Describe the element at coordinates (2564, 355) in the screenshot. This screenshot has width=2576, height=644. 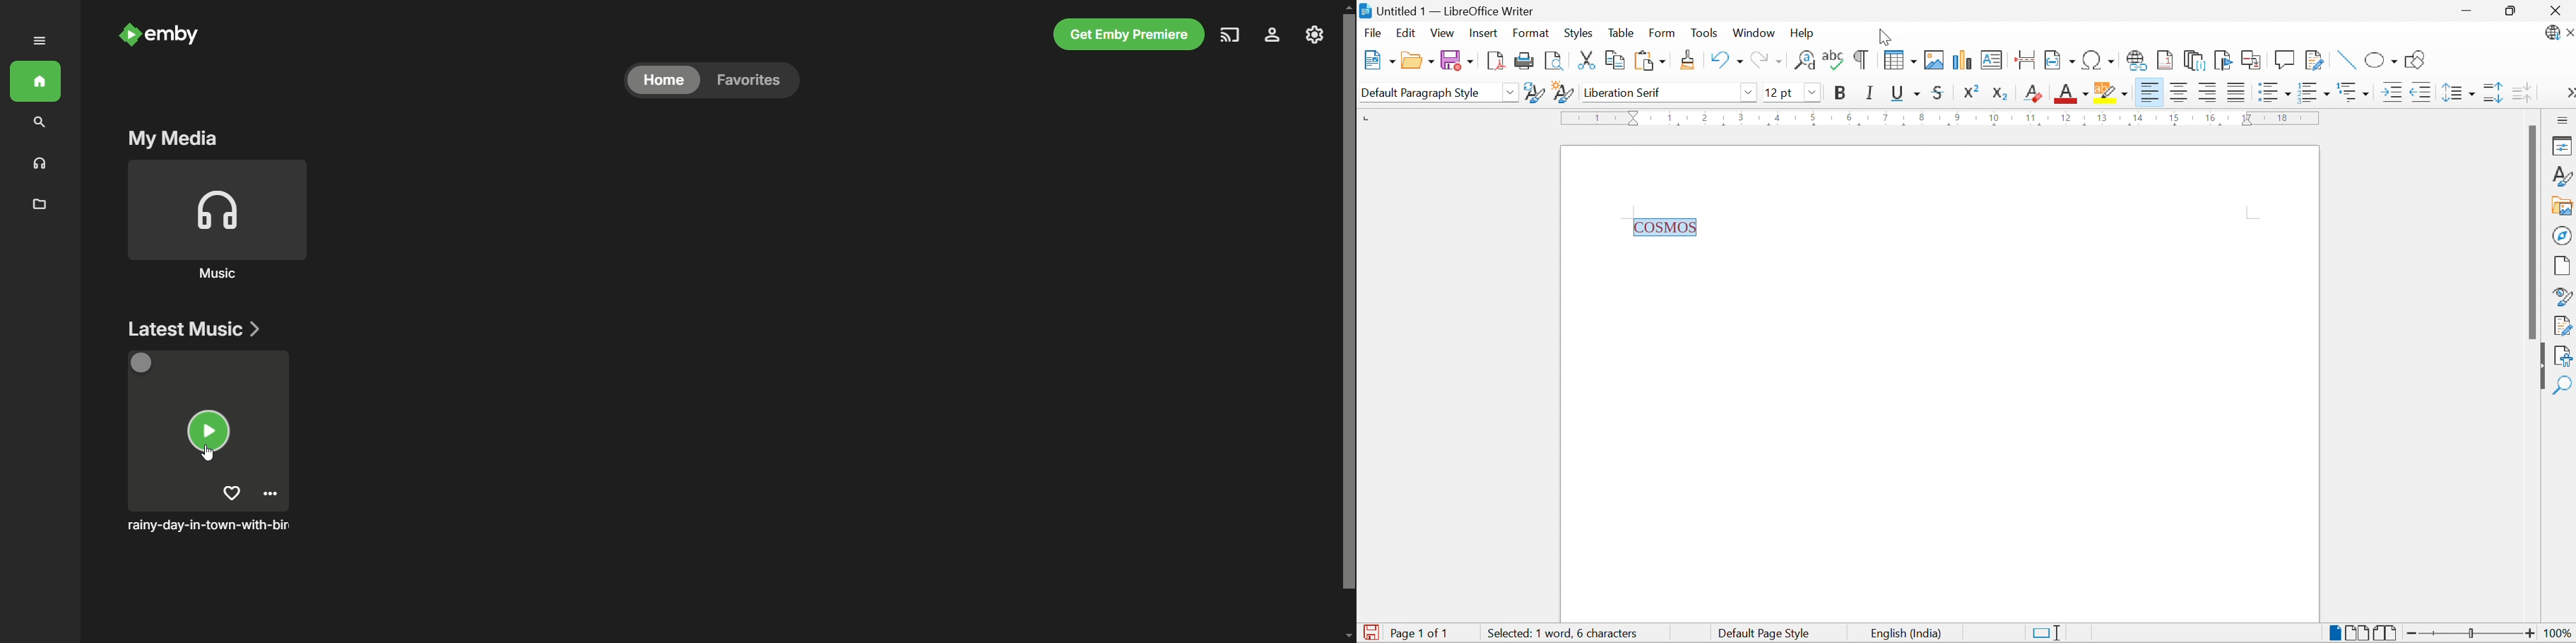
I see `Accessibility Check` at that location.